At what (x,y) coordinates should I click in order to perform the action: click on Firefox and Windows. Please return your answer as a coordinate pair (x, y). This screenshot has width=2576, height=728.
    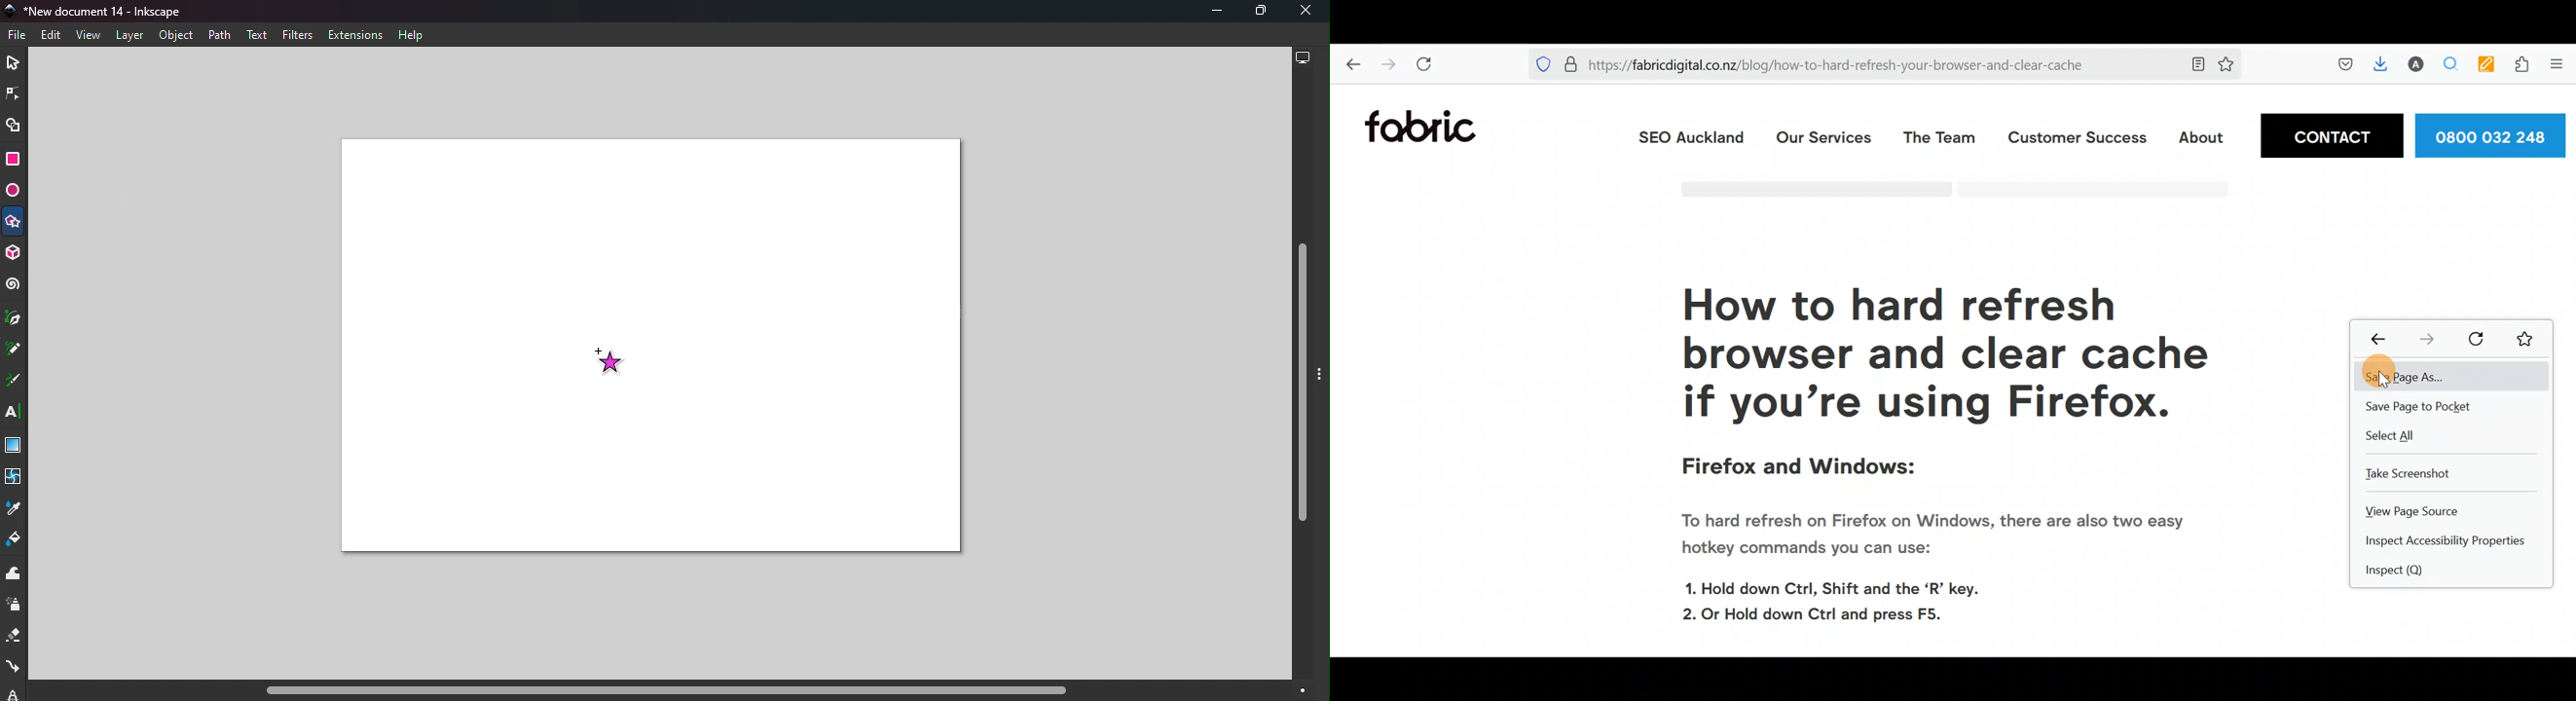
    Looking at the image, I should click on (1800, 470).